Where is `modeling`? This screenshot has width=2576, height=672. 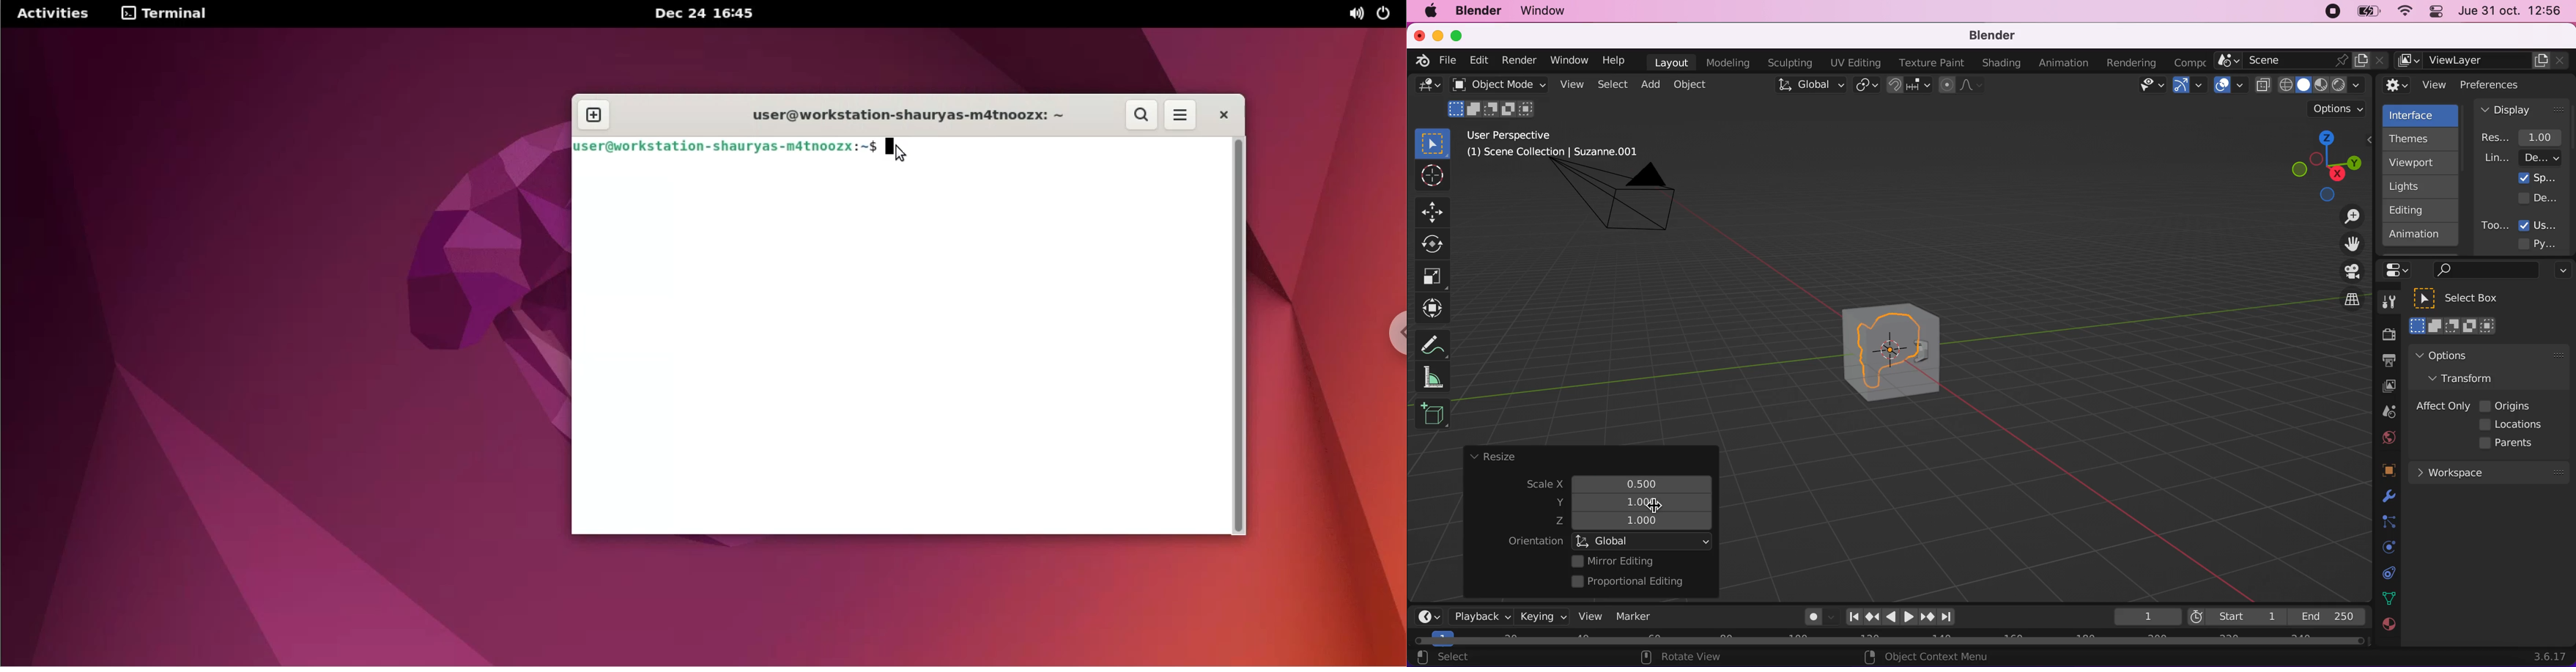
modeling is located at coordinates (1726, 64).